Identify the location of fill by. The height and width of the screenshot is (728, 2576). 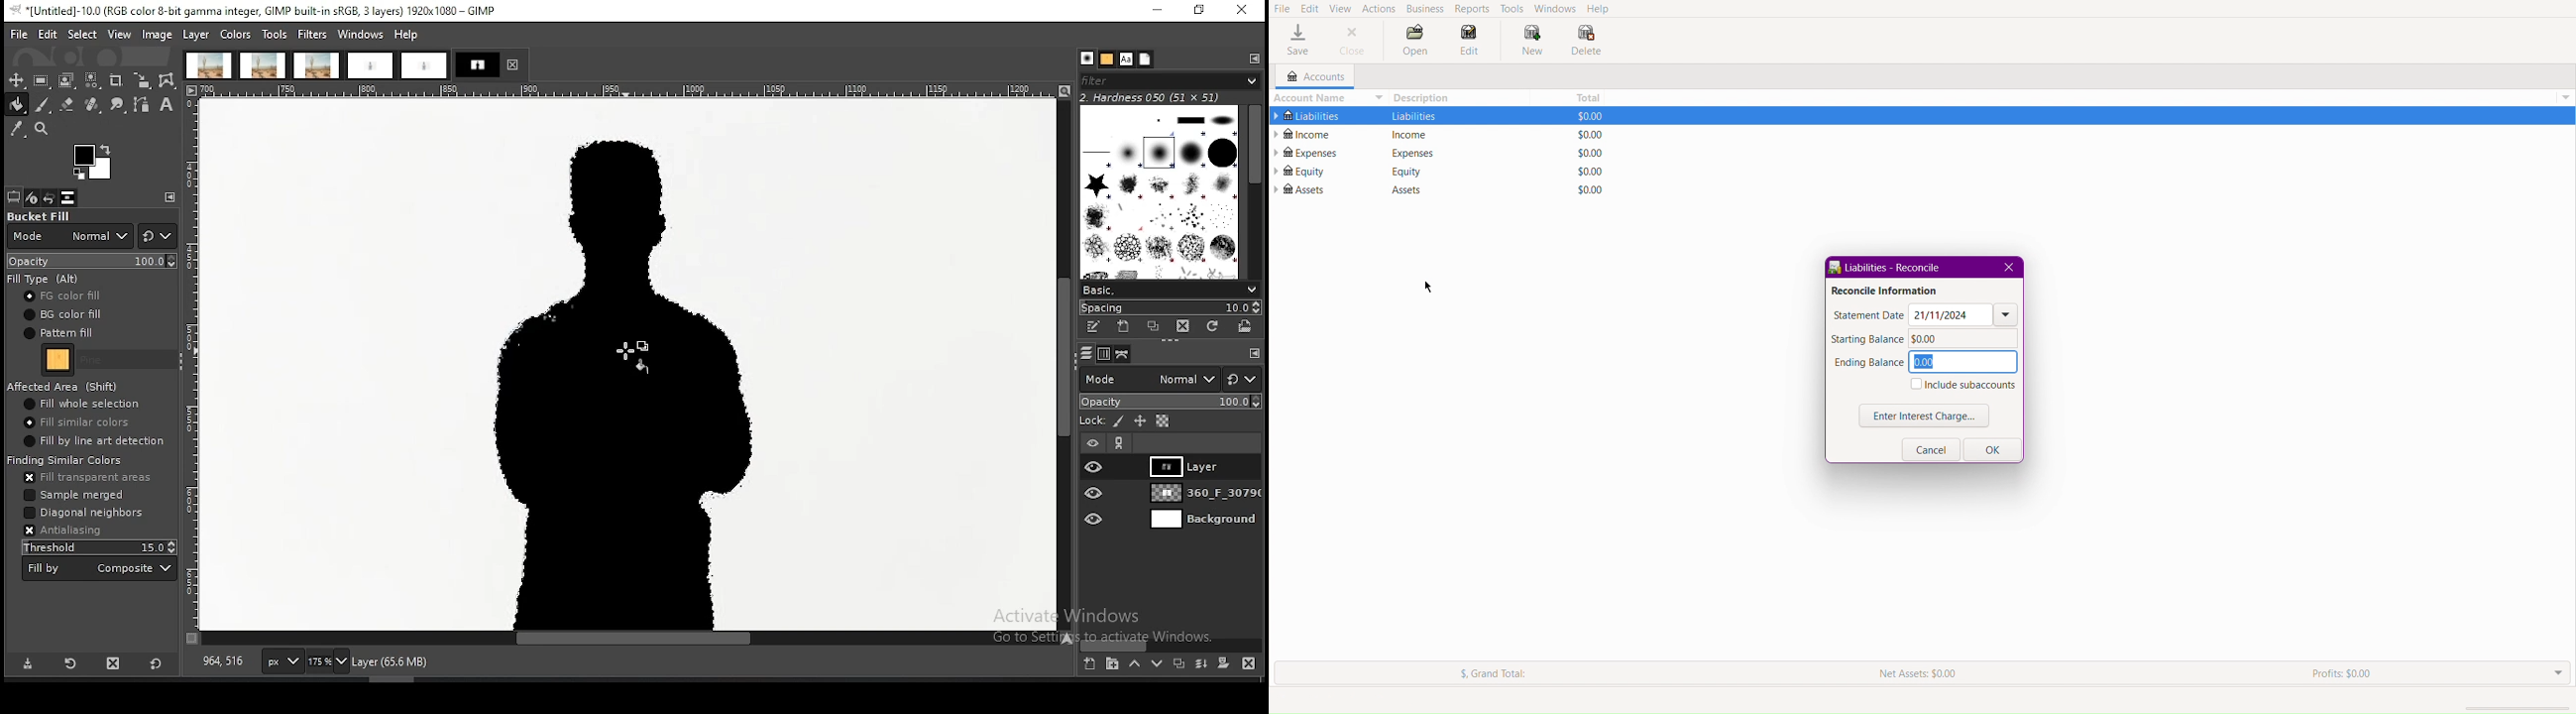
(101, 568).